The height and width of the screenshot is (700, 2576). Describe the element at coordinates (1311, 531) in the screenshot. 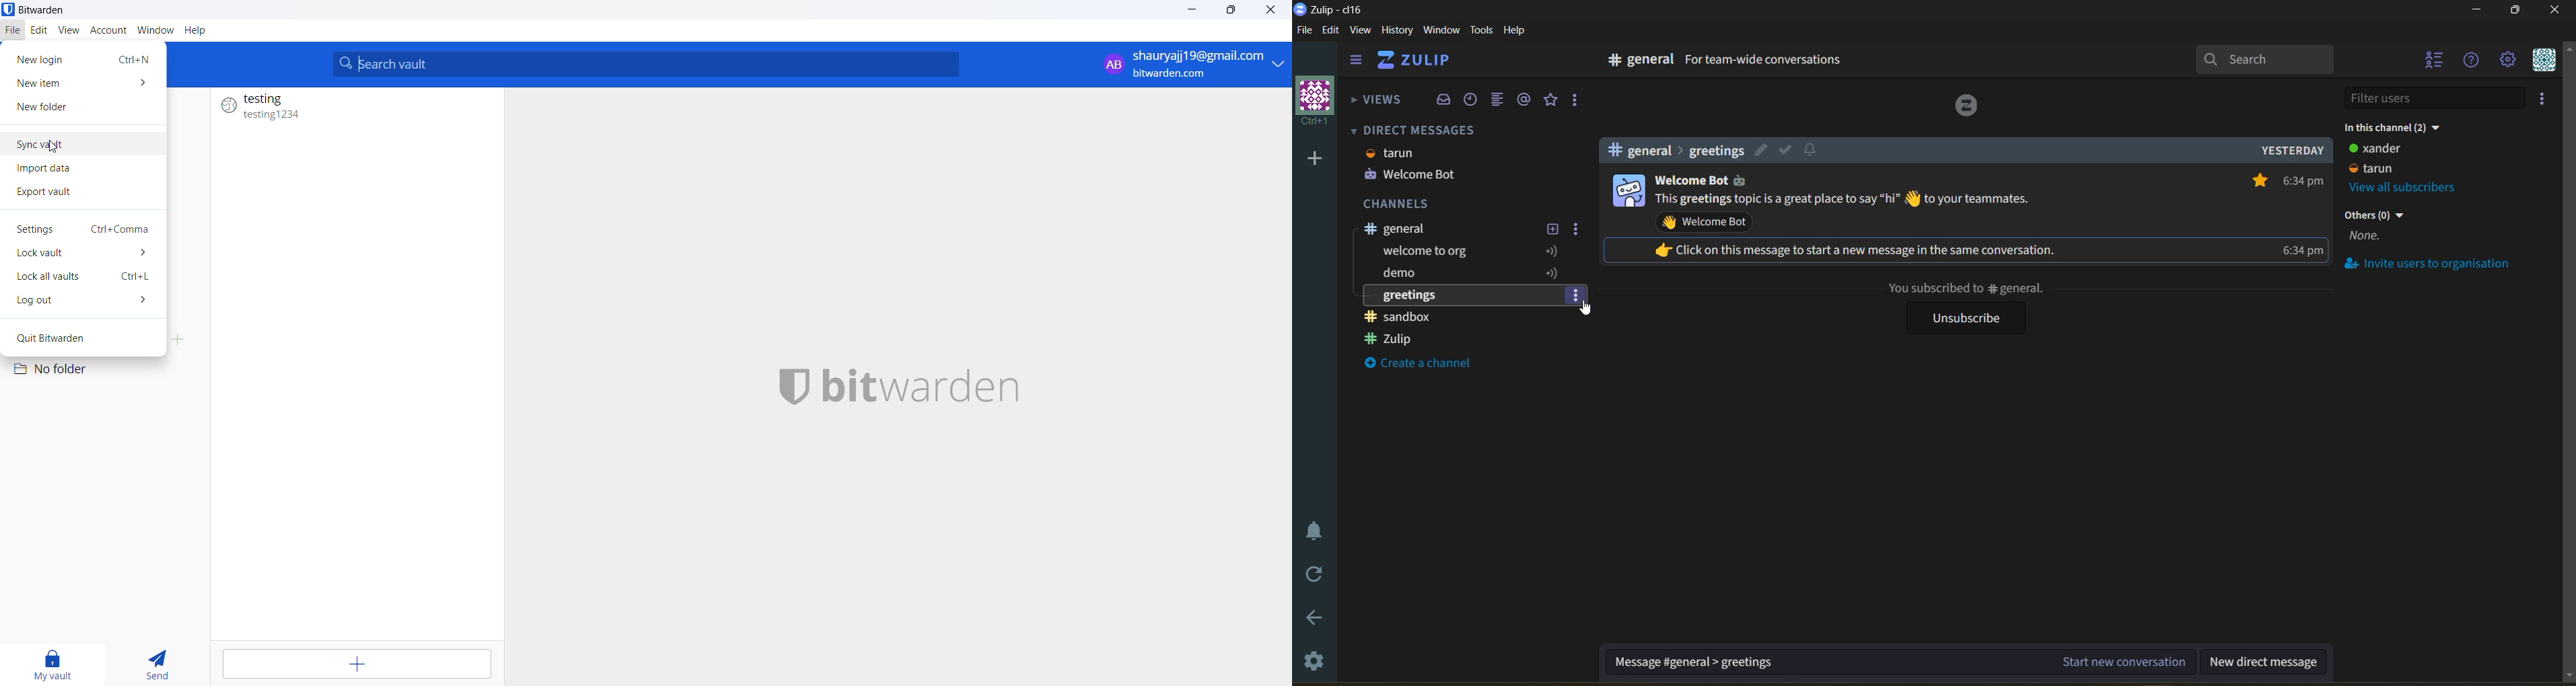

I see `enable do not disturb` at that location.